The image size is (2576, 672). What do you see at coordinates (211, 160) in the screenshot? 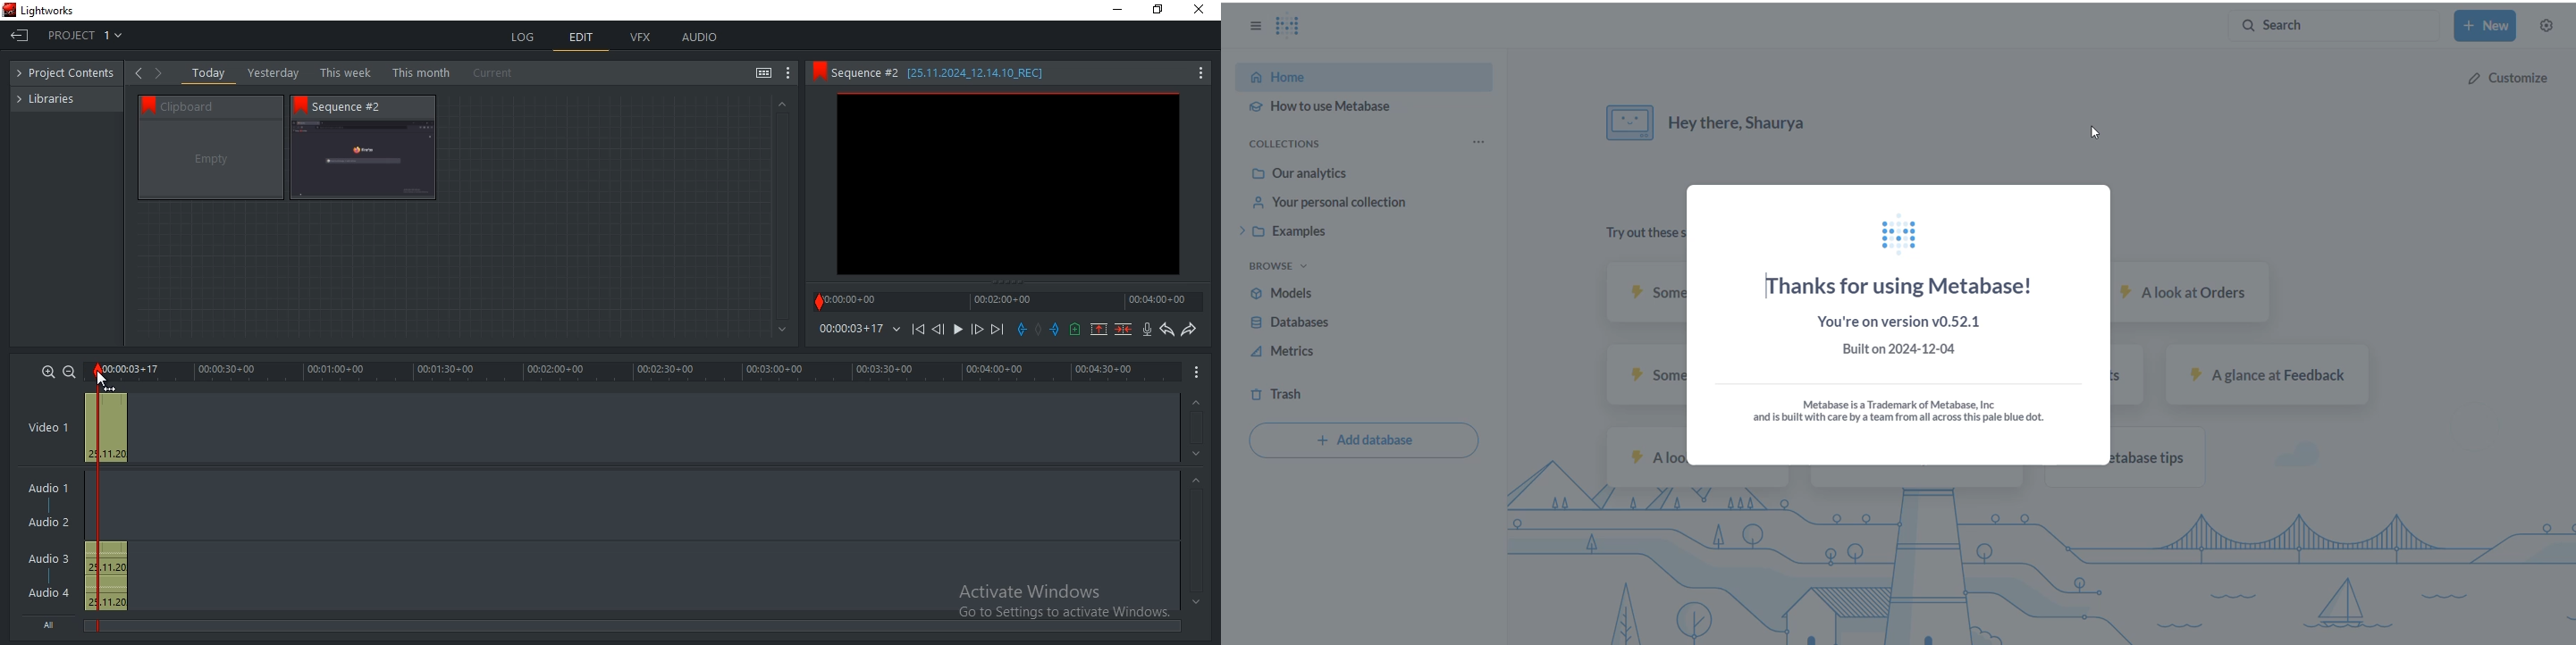
I see `clipboard` at bounding box center [211, 160].